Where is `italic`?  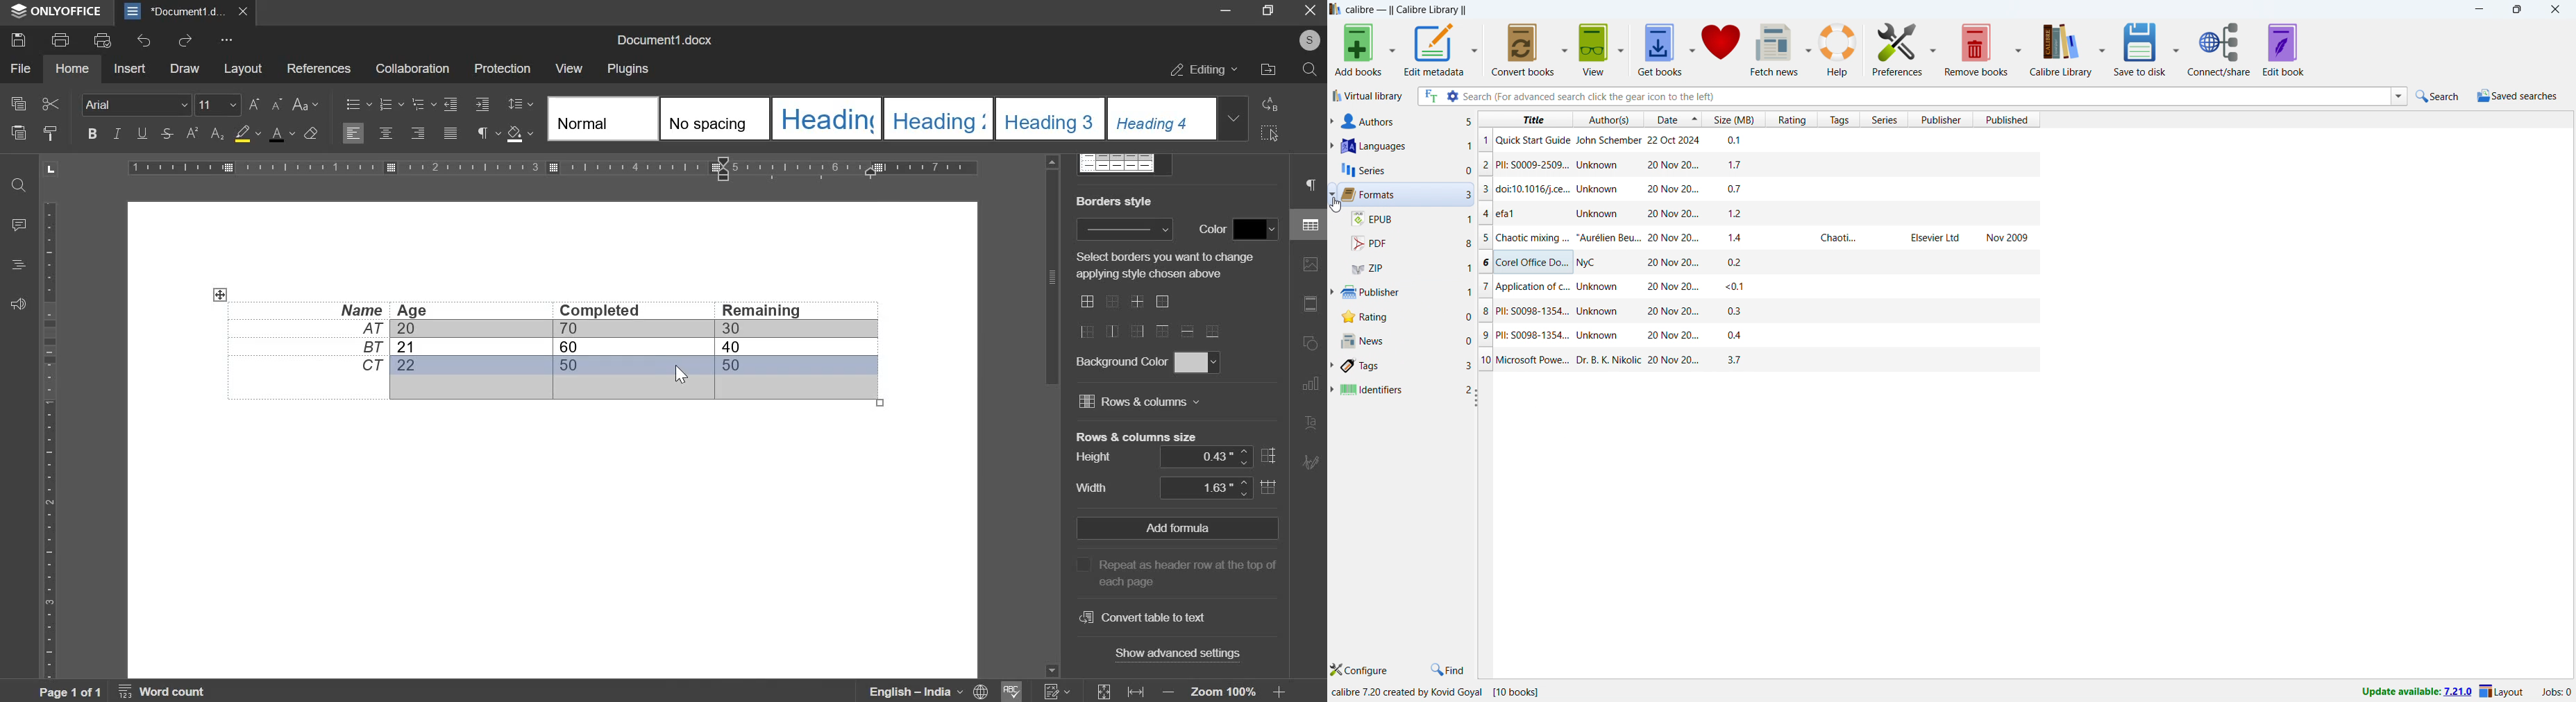
italic is located at coordinates (115, 132).